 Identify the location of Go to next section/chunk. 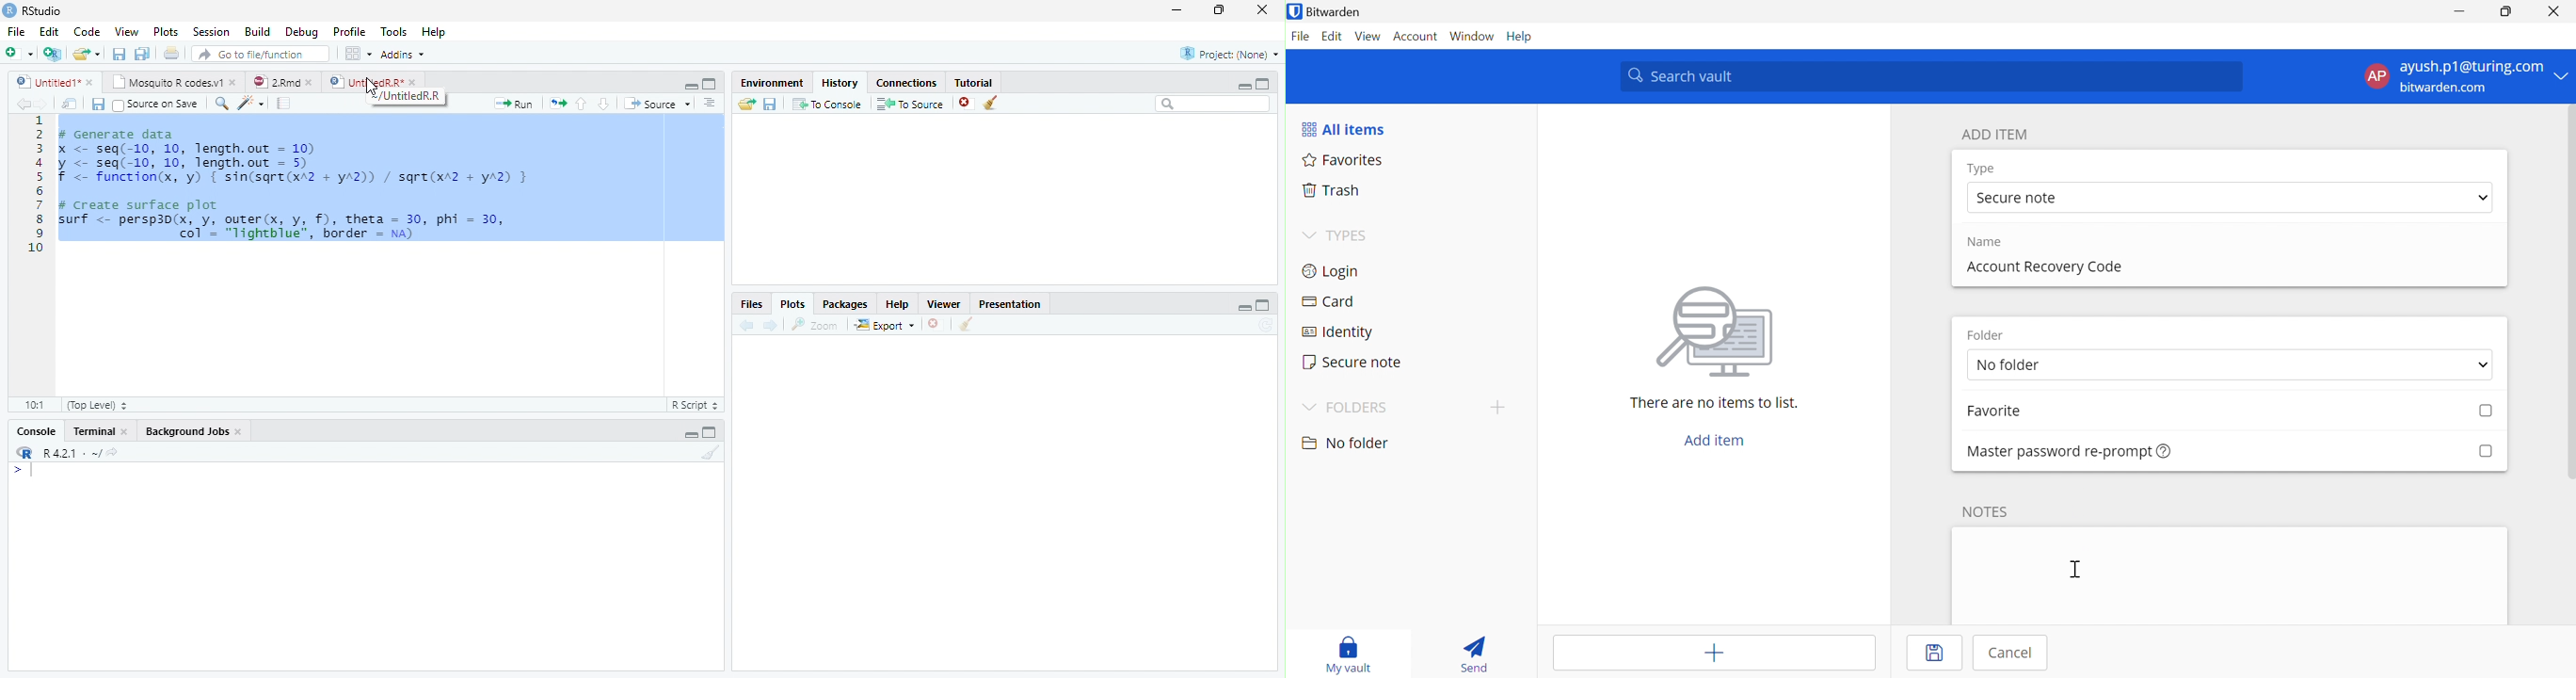
(603, 103).